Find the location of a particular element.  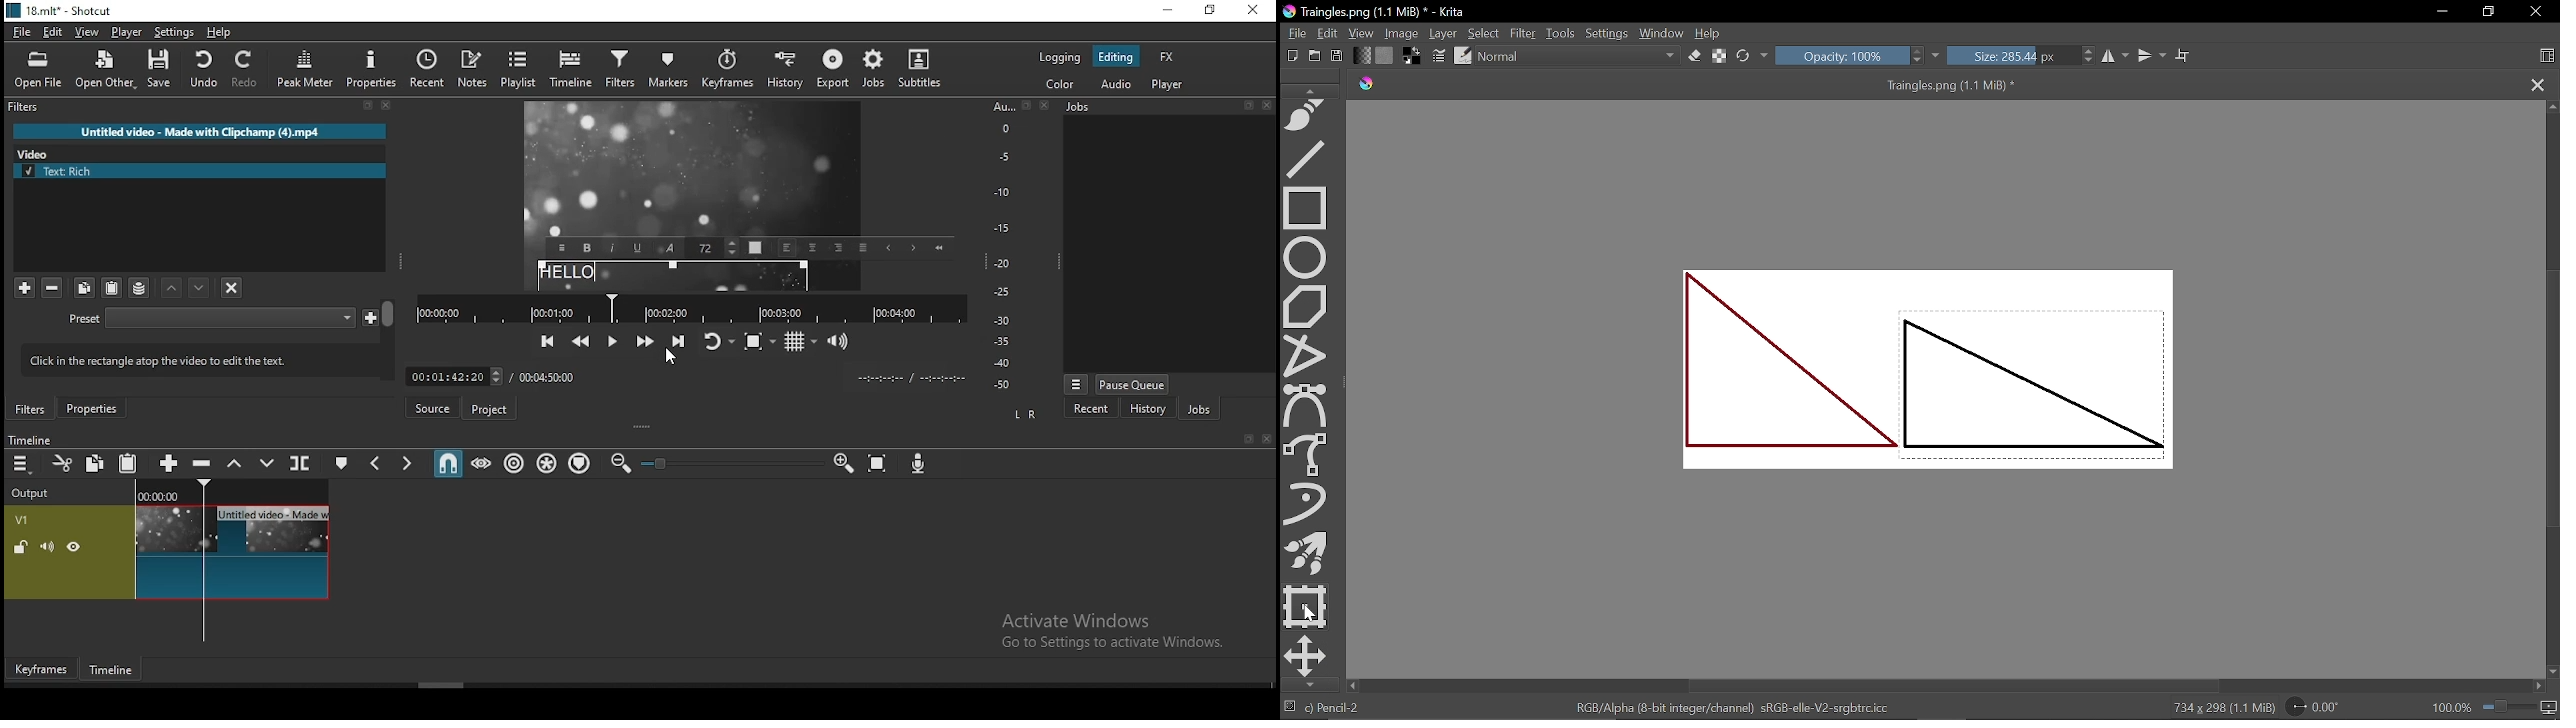

Move down is located at coordinates (2552, 672).